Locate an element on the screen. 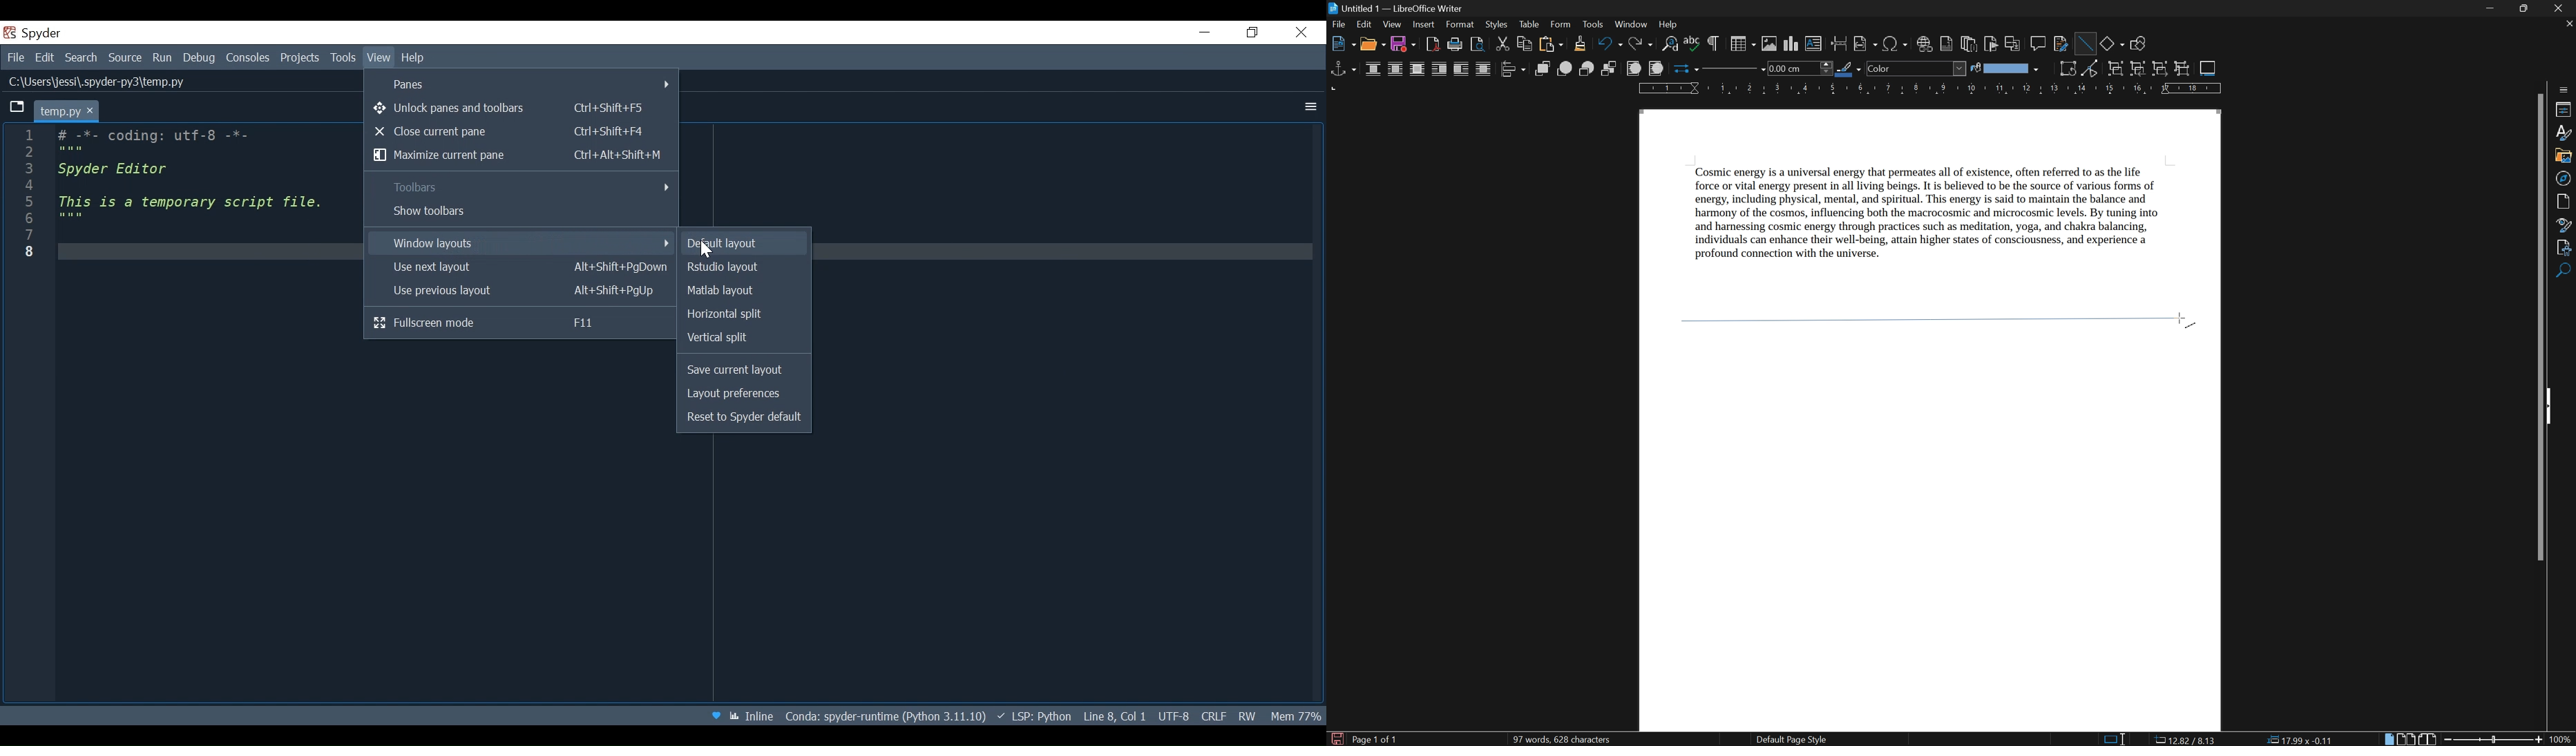  insert image is located at coordinates (1770, 43).